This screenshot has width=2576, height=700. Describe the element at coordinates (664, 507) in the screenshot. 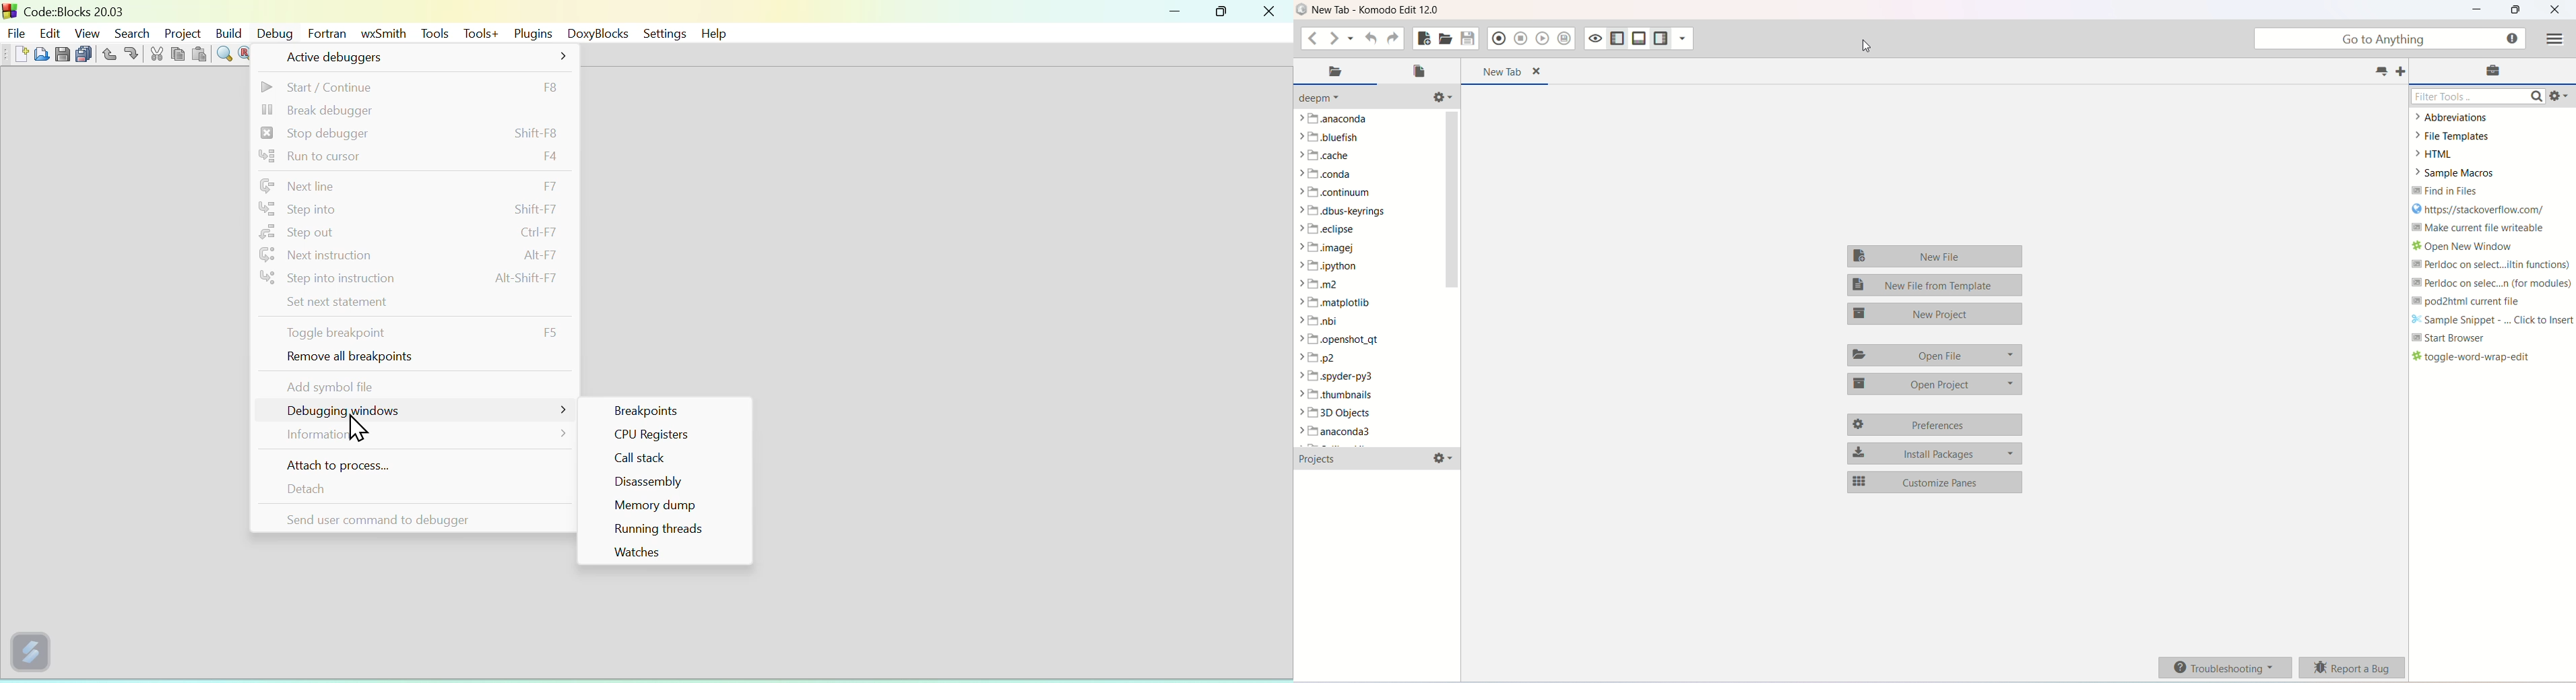

I see `Memory dump` at that location.